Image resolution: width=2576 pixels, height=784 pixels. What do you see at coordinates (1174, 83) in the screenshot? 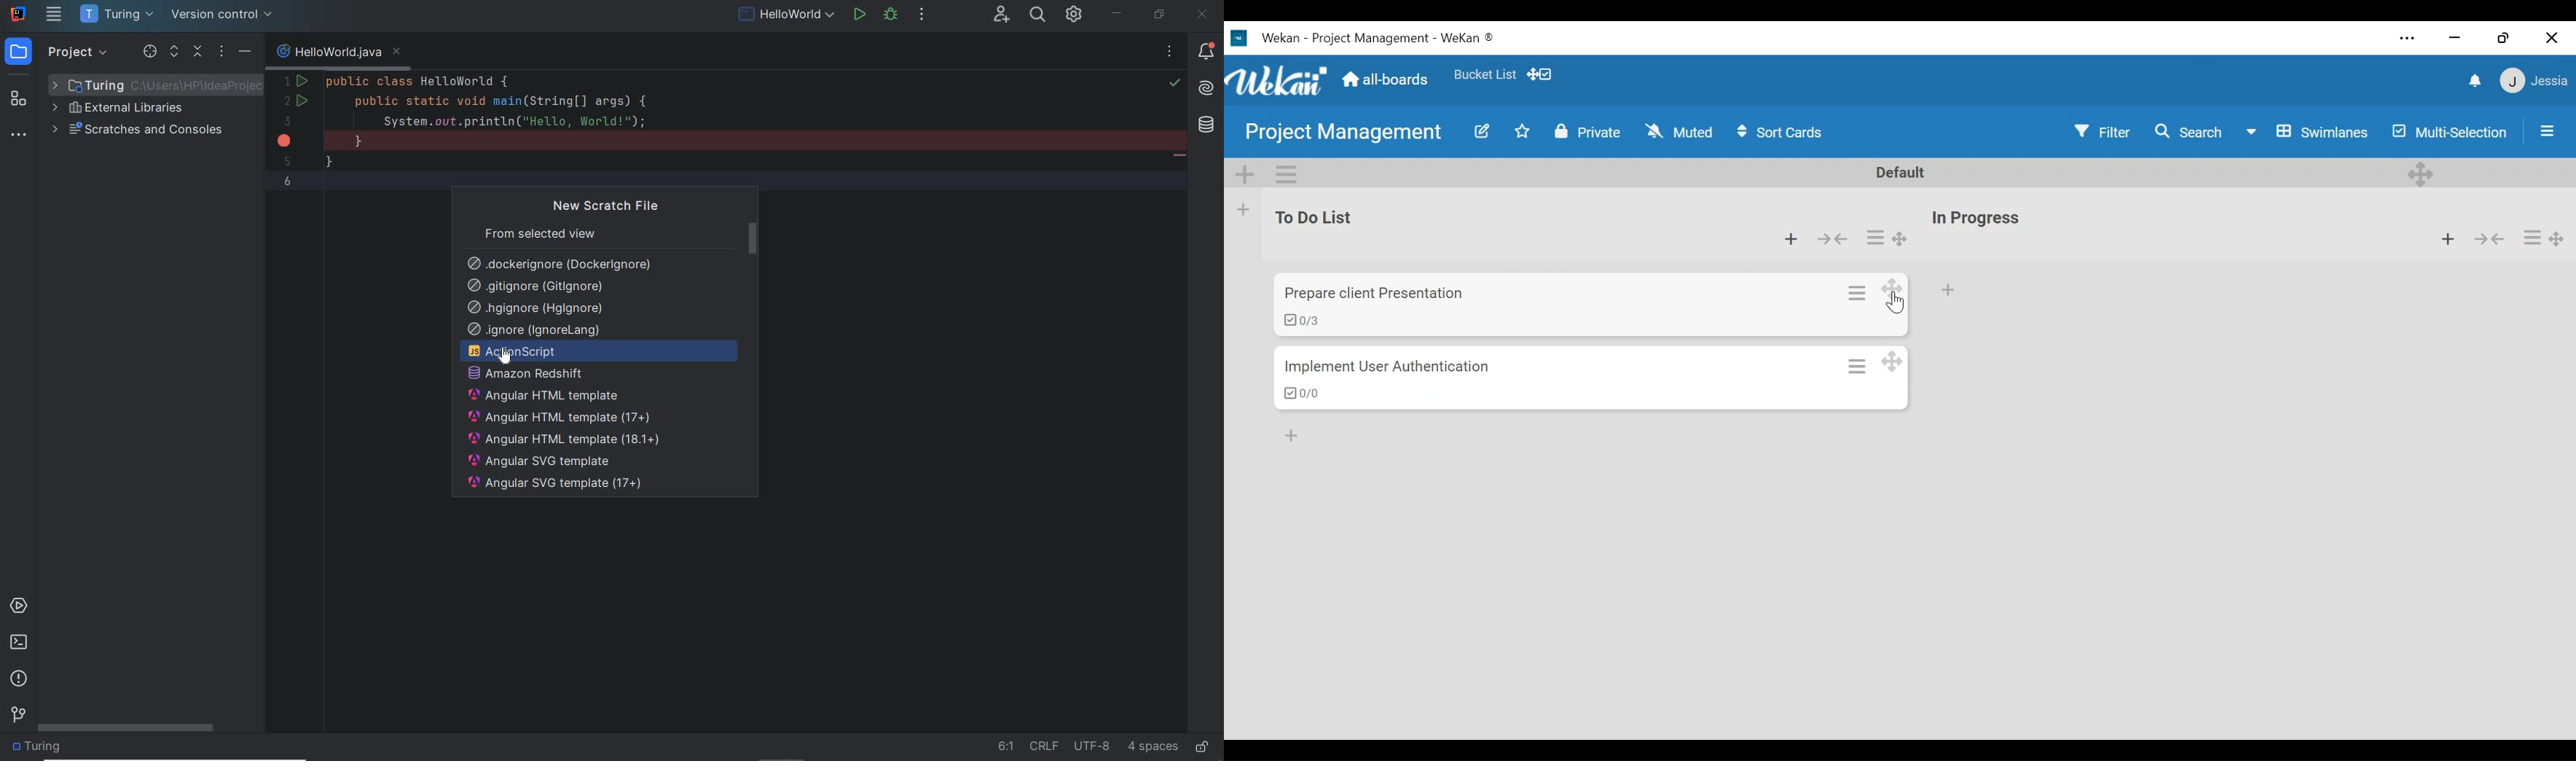
I see `highlight all problems` at bounding box center [1174, 83].